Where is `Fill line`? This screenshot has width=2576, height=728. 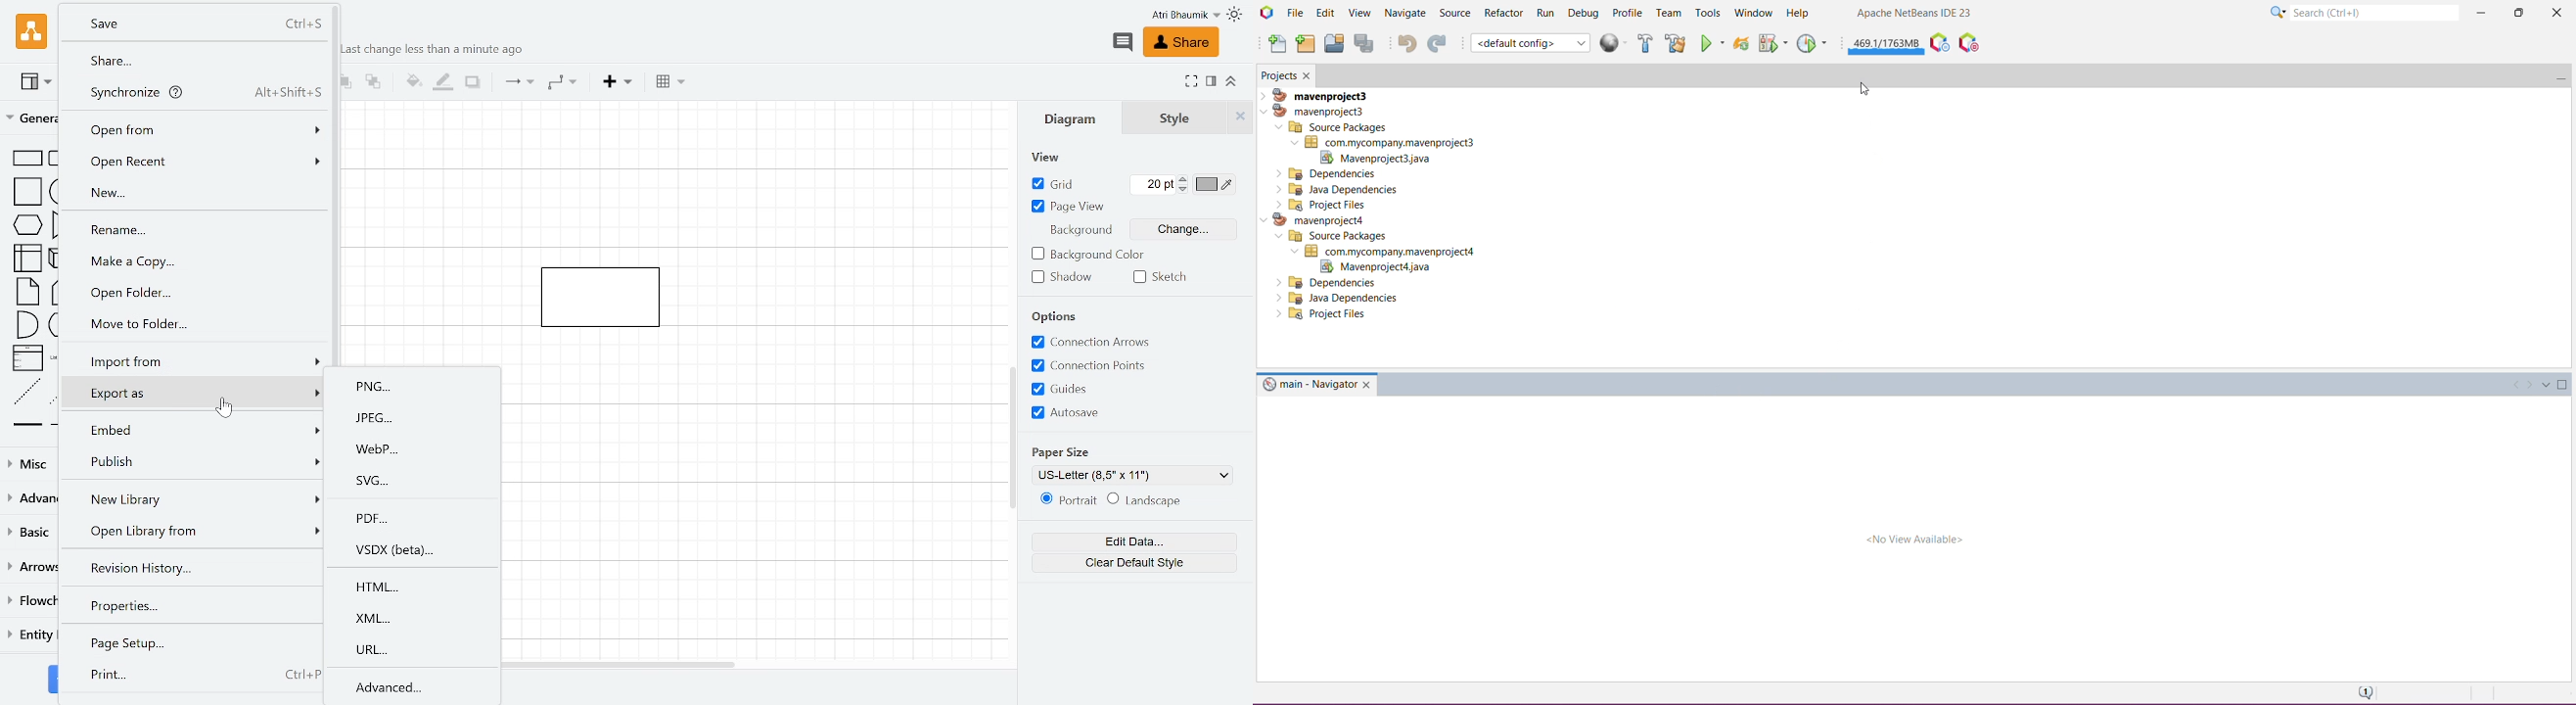
Fill line is located at coordinates (441, 82).